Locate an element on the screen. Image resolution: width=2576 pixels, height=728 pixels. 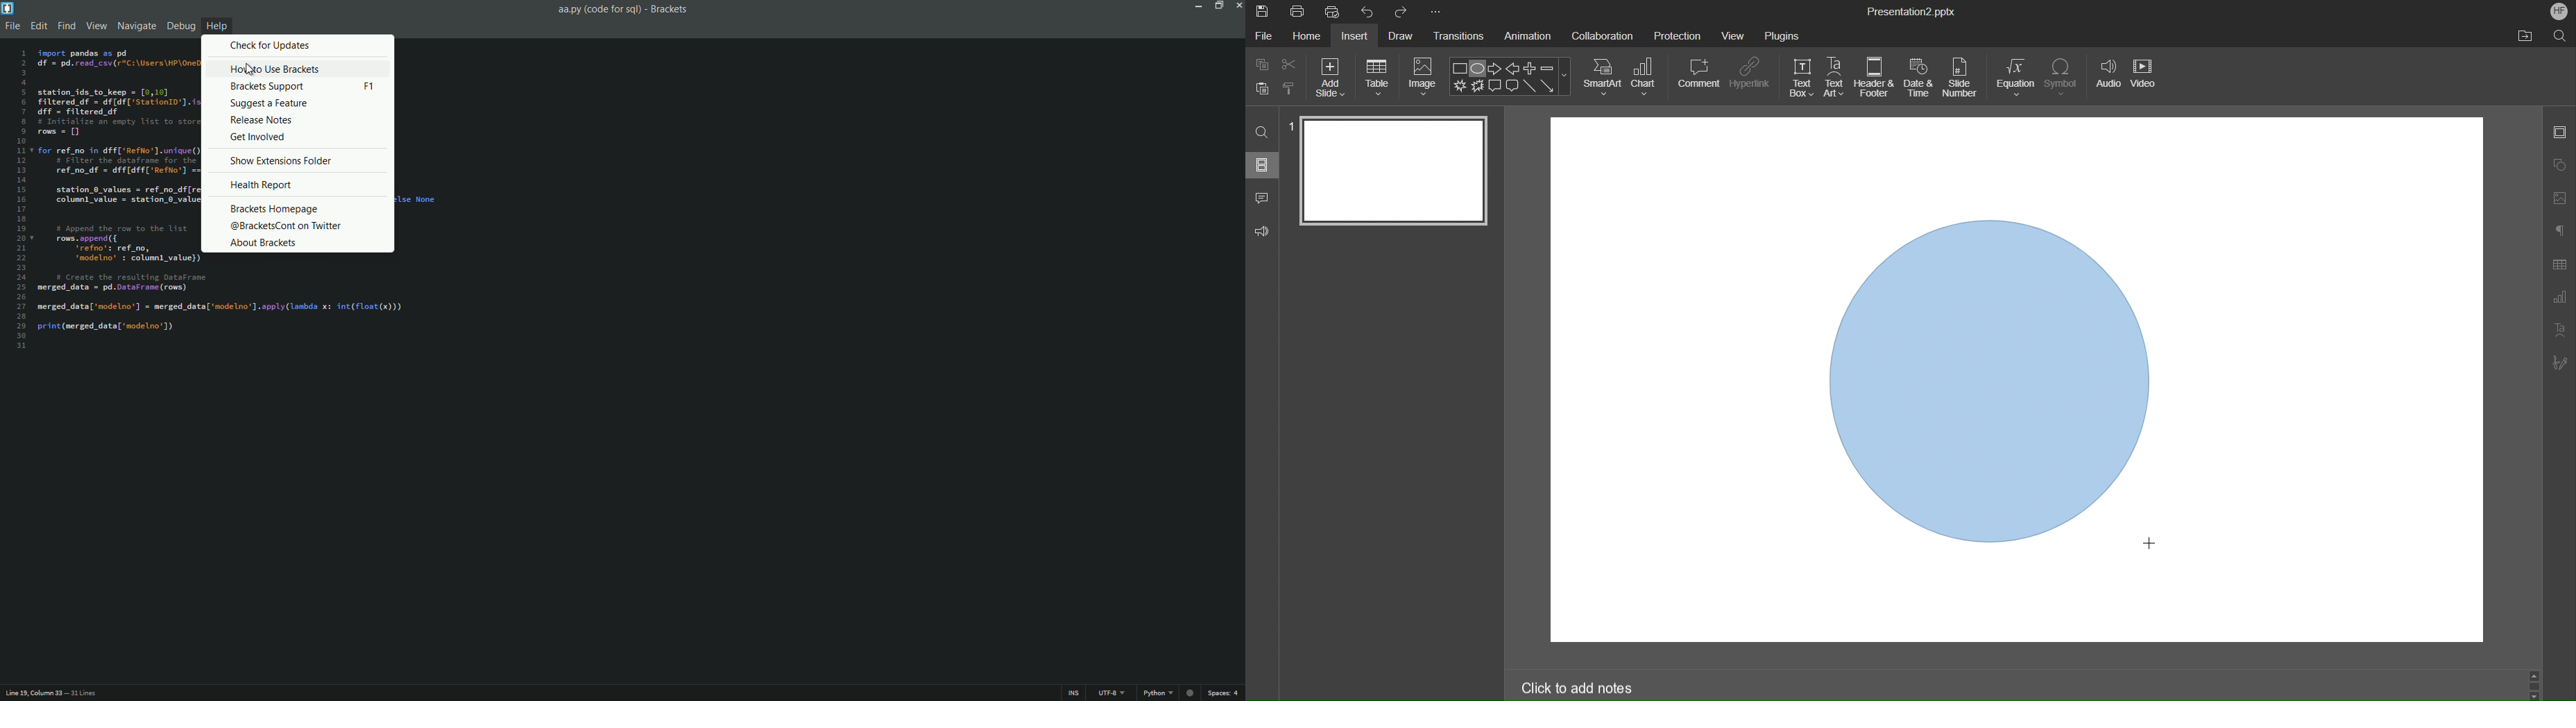
Slide Number is located at coordinates (1963, 78).